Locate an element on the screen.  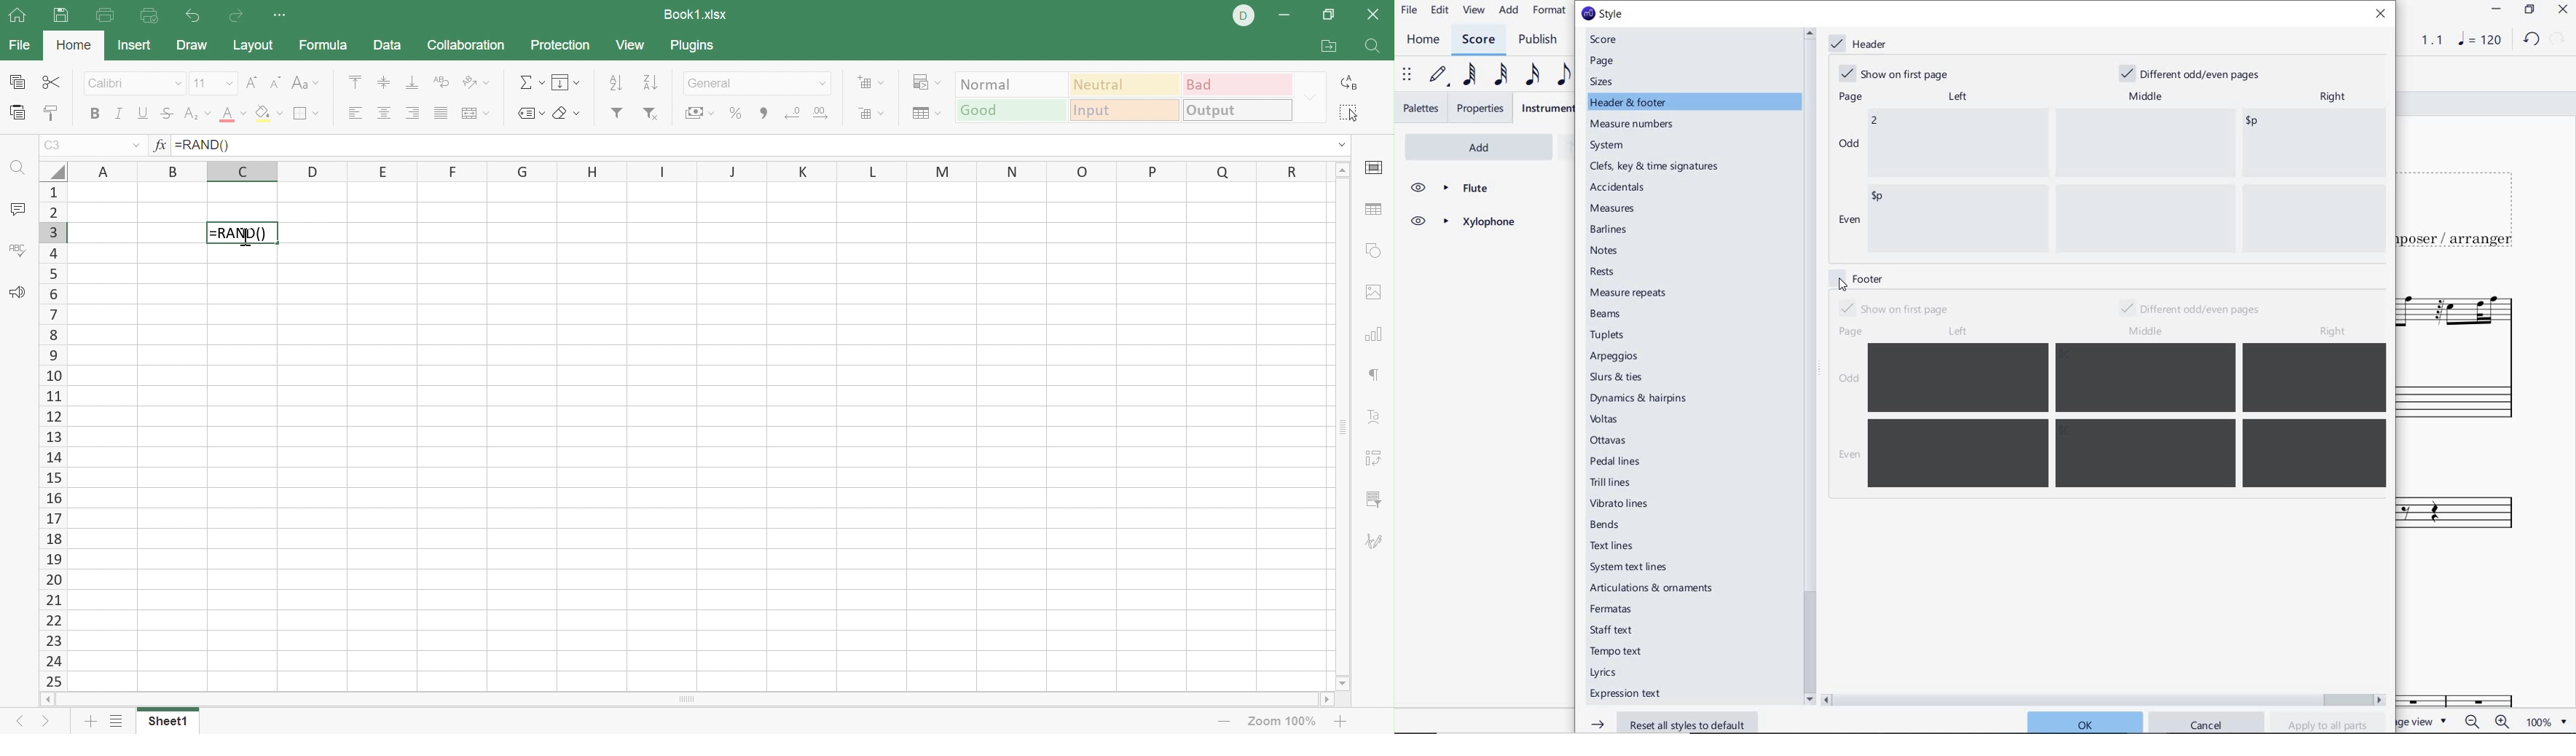
Decrease decimal is located at coordinates (793, 111).